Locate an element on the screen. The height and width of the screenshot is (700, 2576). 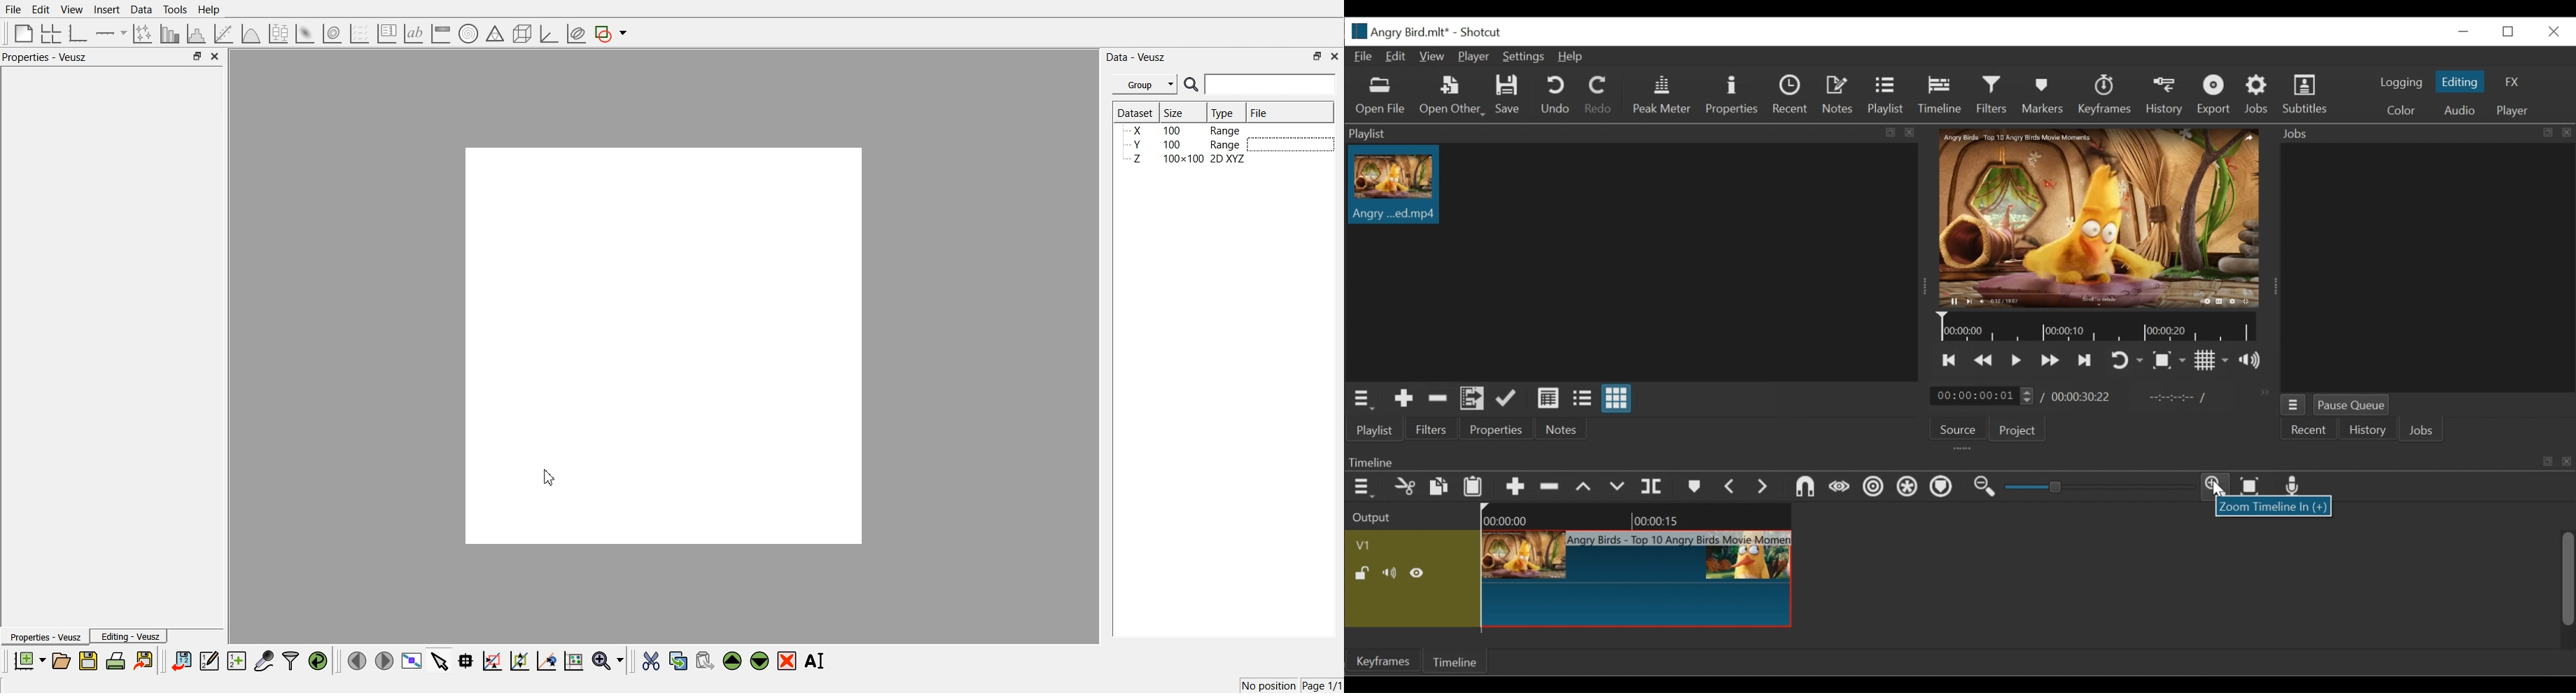
X 100 Range is located at coordinates (1185, 130).